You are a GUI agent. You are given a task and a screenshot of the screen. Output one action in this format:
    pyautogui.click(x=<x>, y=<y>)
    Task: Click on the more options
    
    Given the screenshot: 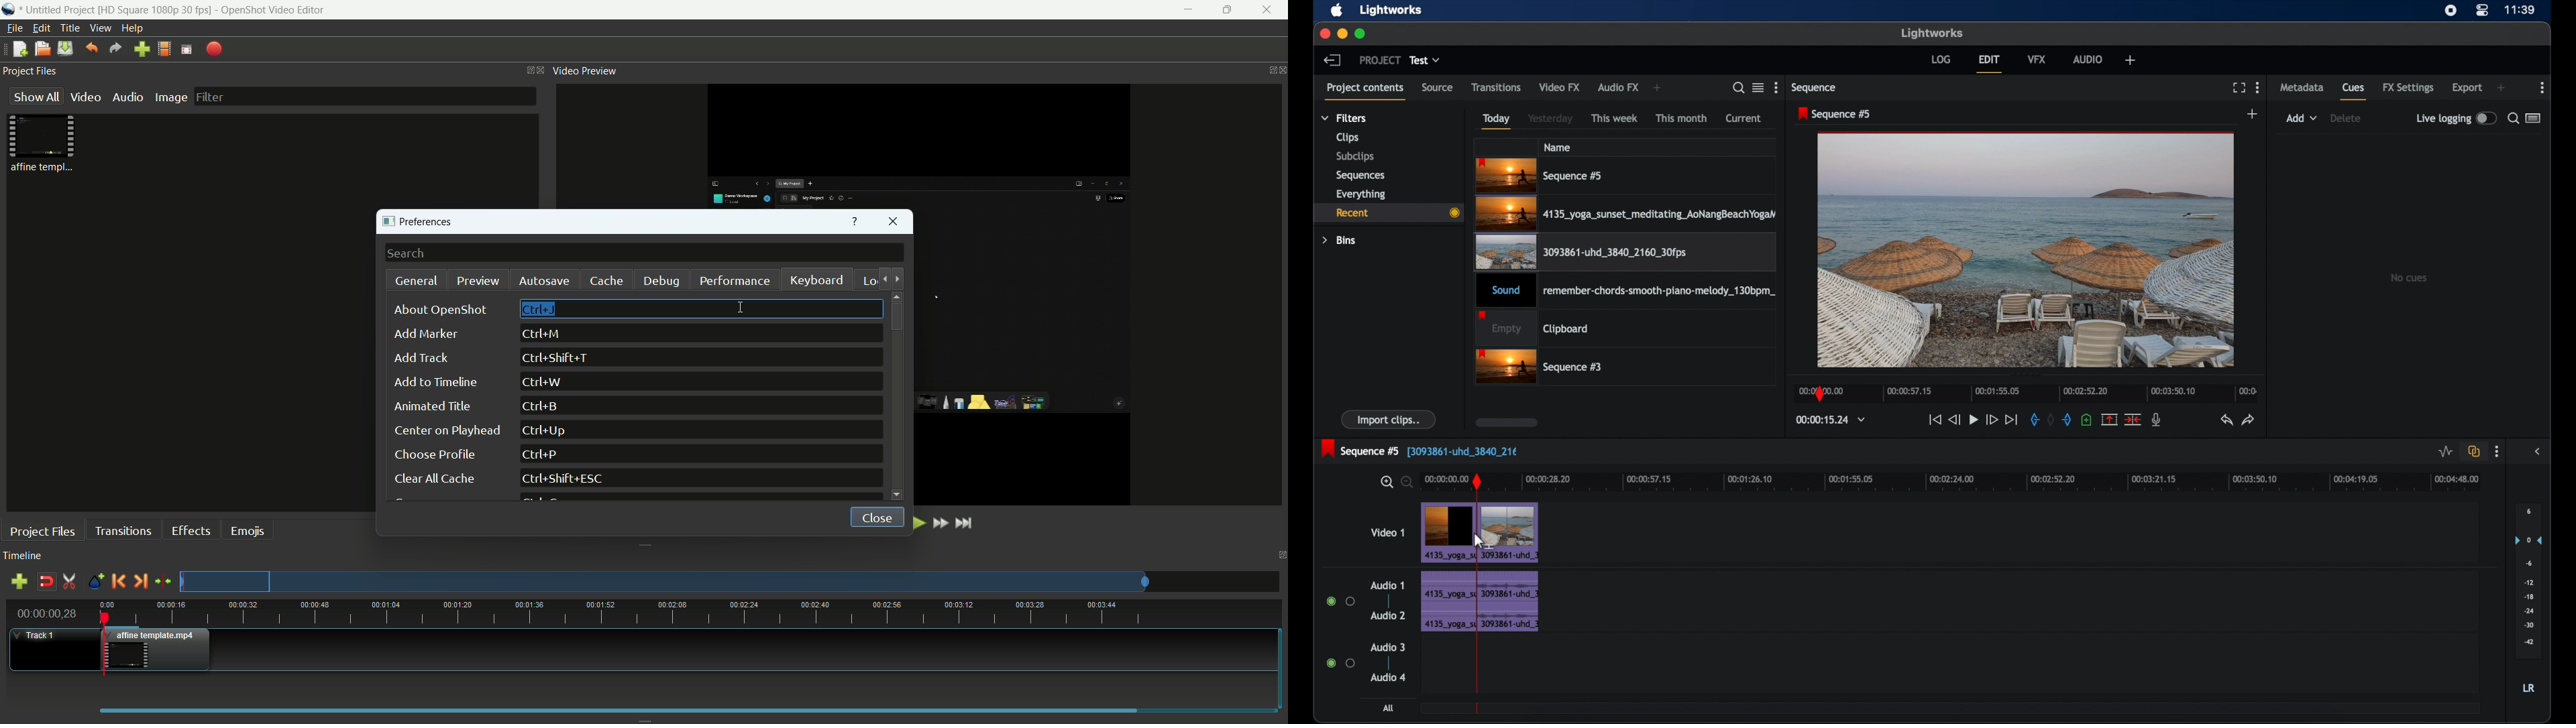 What is the action you would take?
    pyautogui.click(x=2257, y=88)
    